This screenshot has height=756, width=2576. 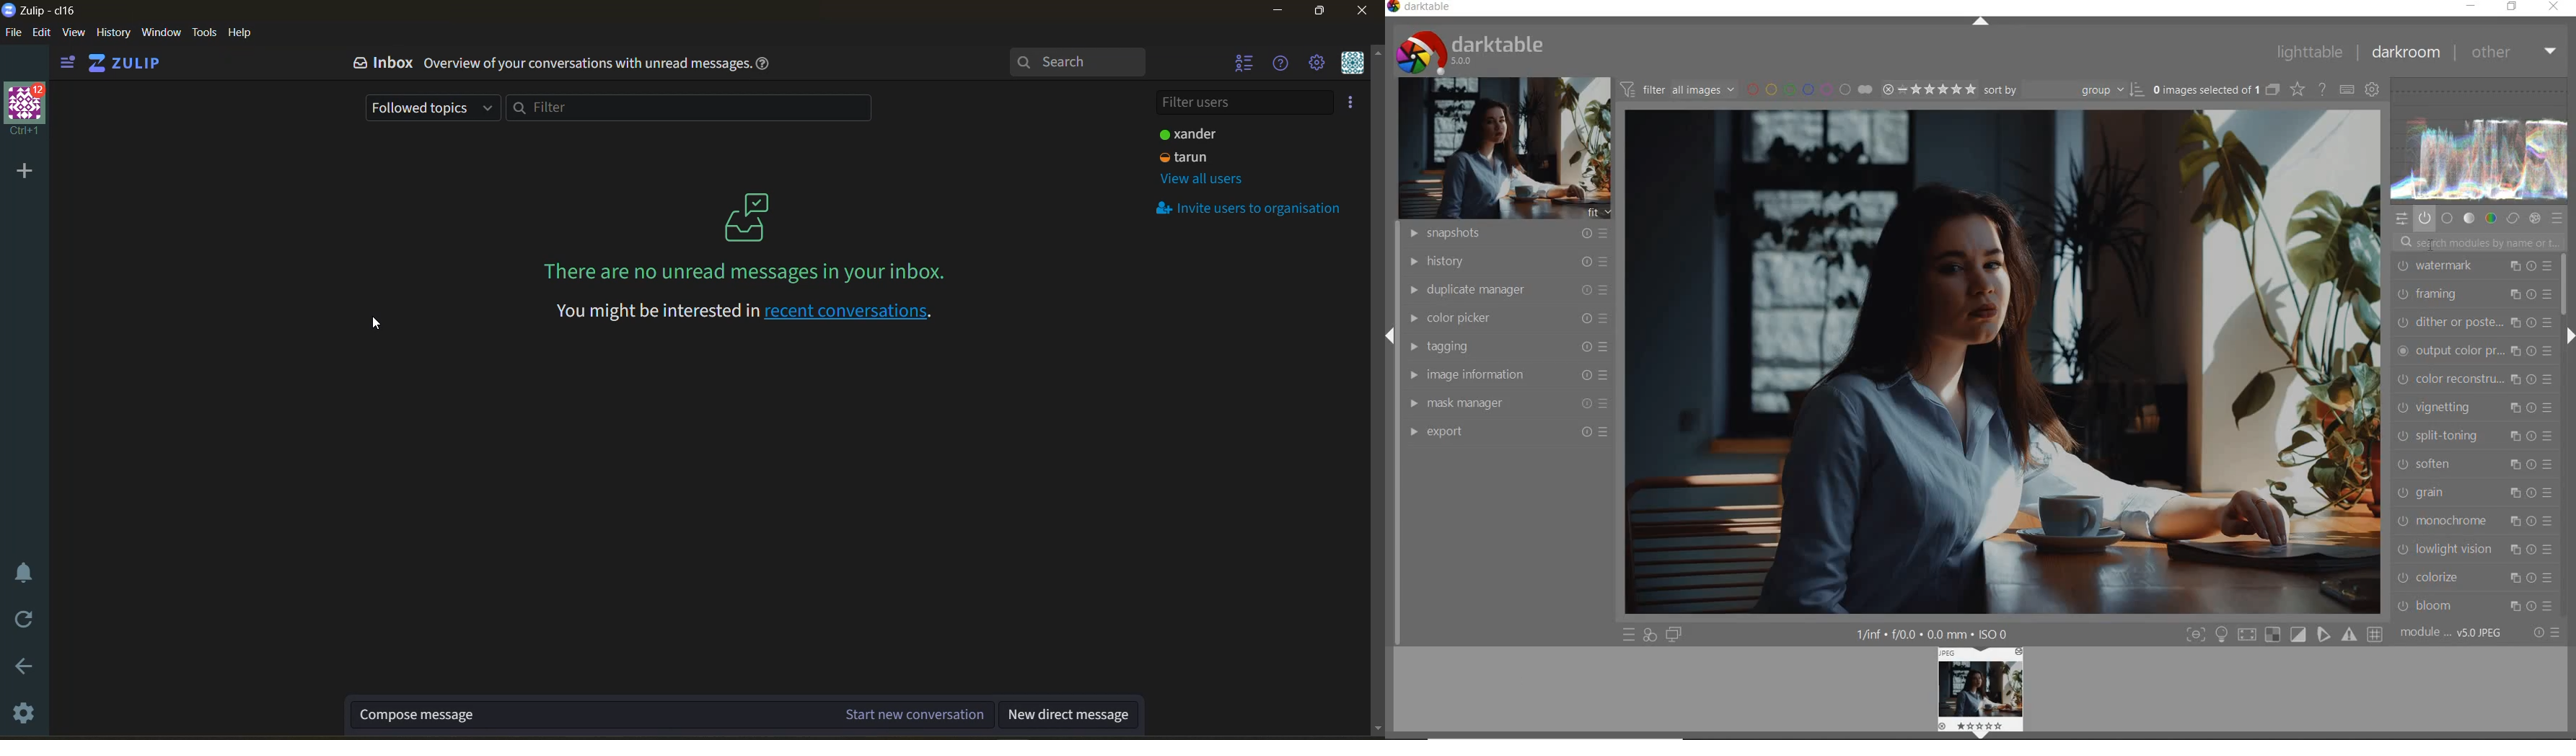 I want to click on expand/collapse, so click(x=2569, y=336).